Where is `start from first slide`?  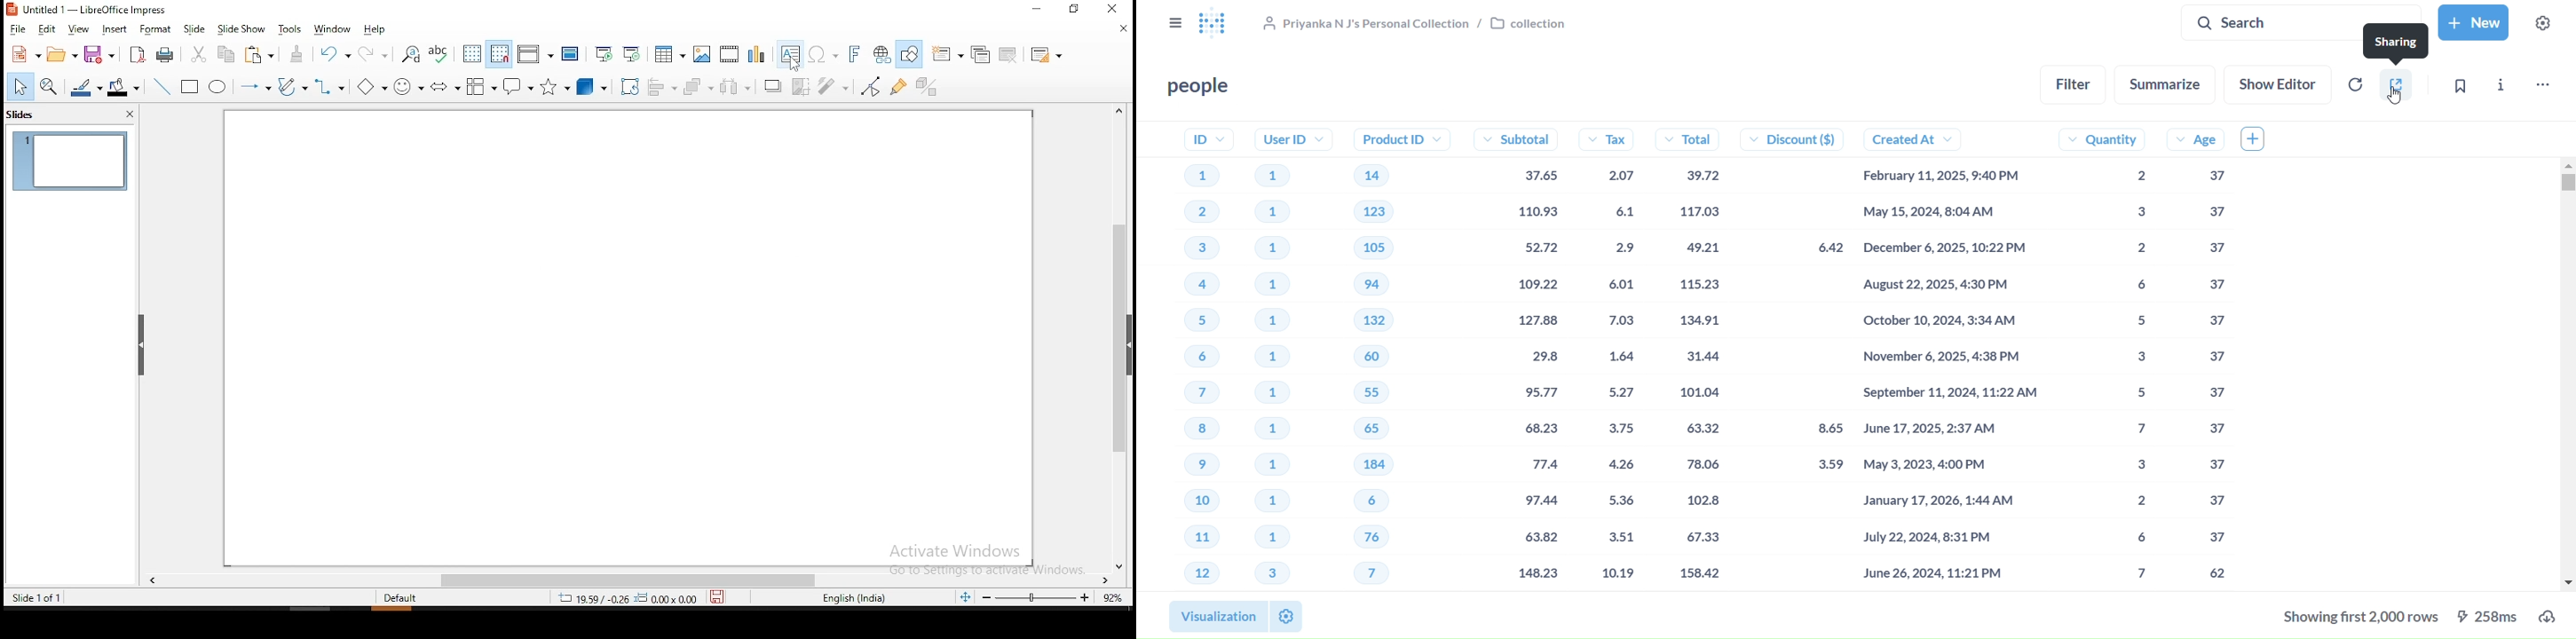
start from first slide is located at coordinates (606, 54).